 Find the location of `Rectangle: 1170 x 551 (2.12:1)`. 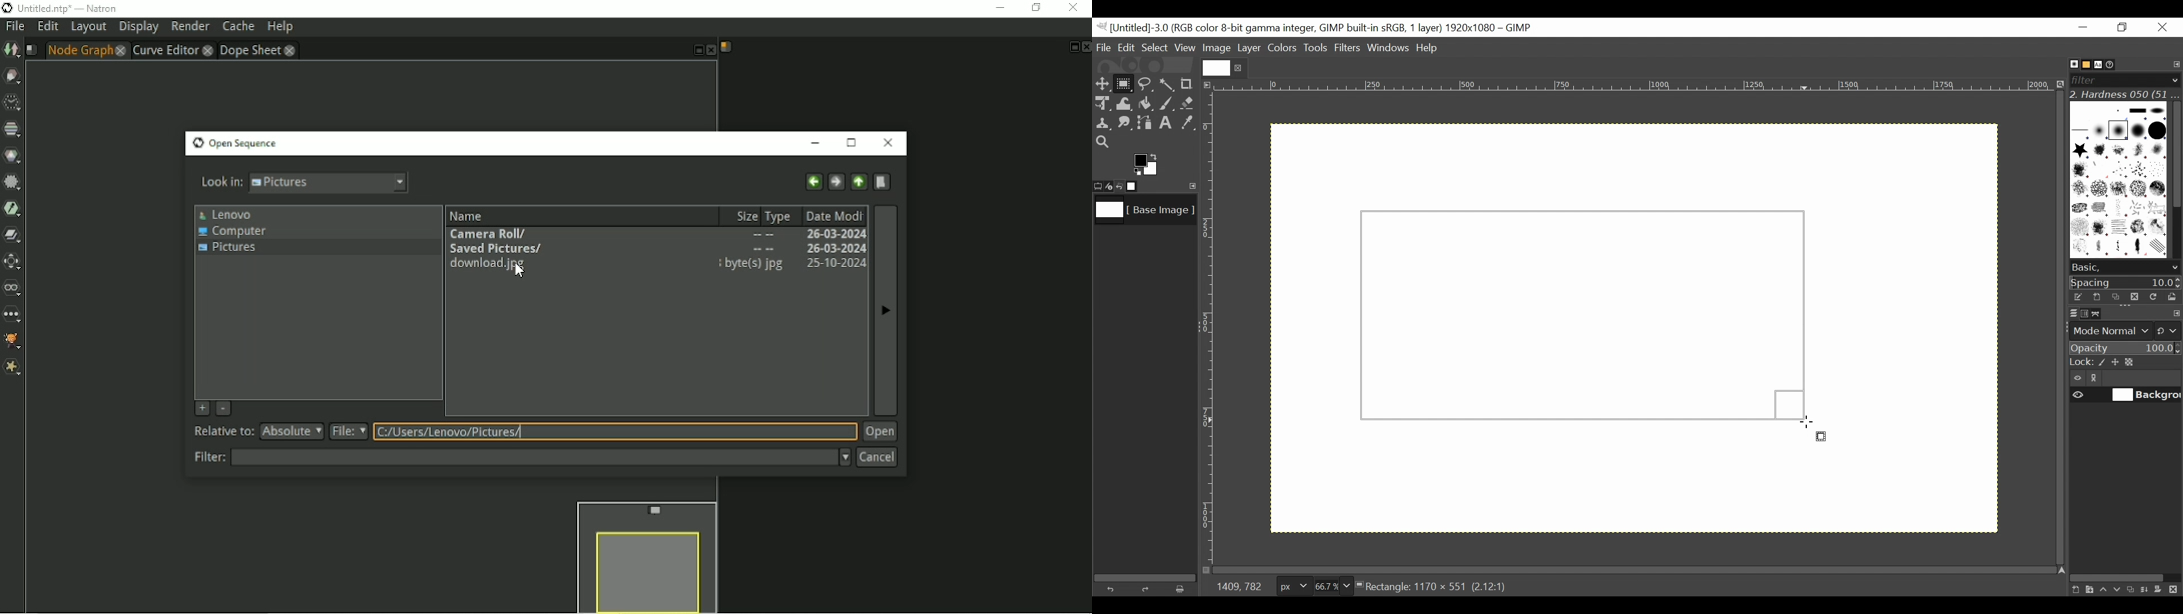

Rectangle: 1170 x 551 (2.12:1) is located at coordinates (1438, 587).